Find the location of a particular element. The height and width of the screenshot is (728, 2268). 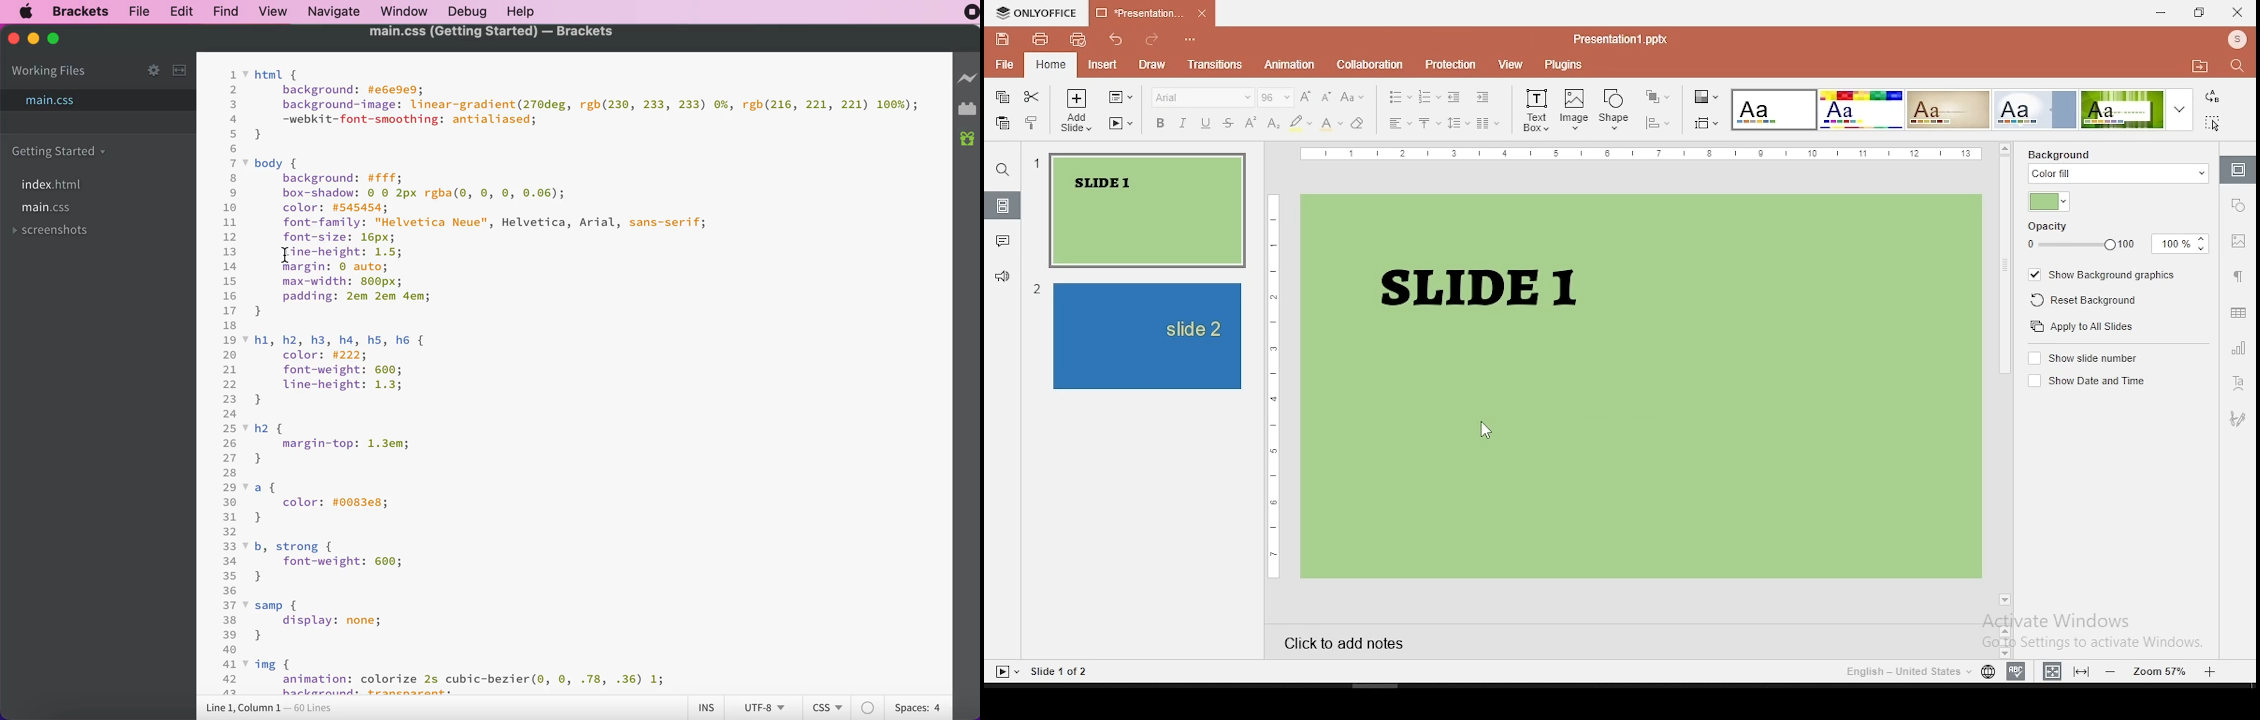

slide 1 preview is located at coordinates (1140, 211).